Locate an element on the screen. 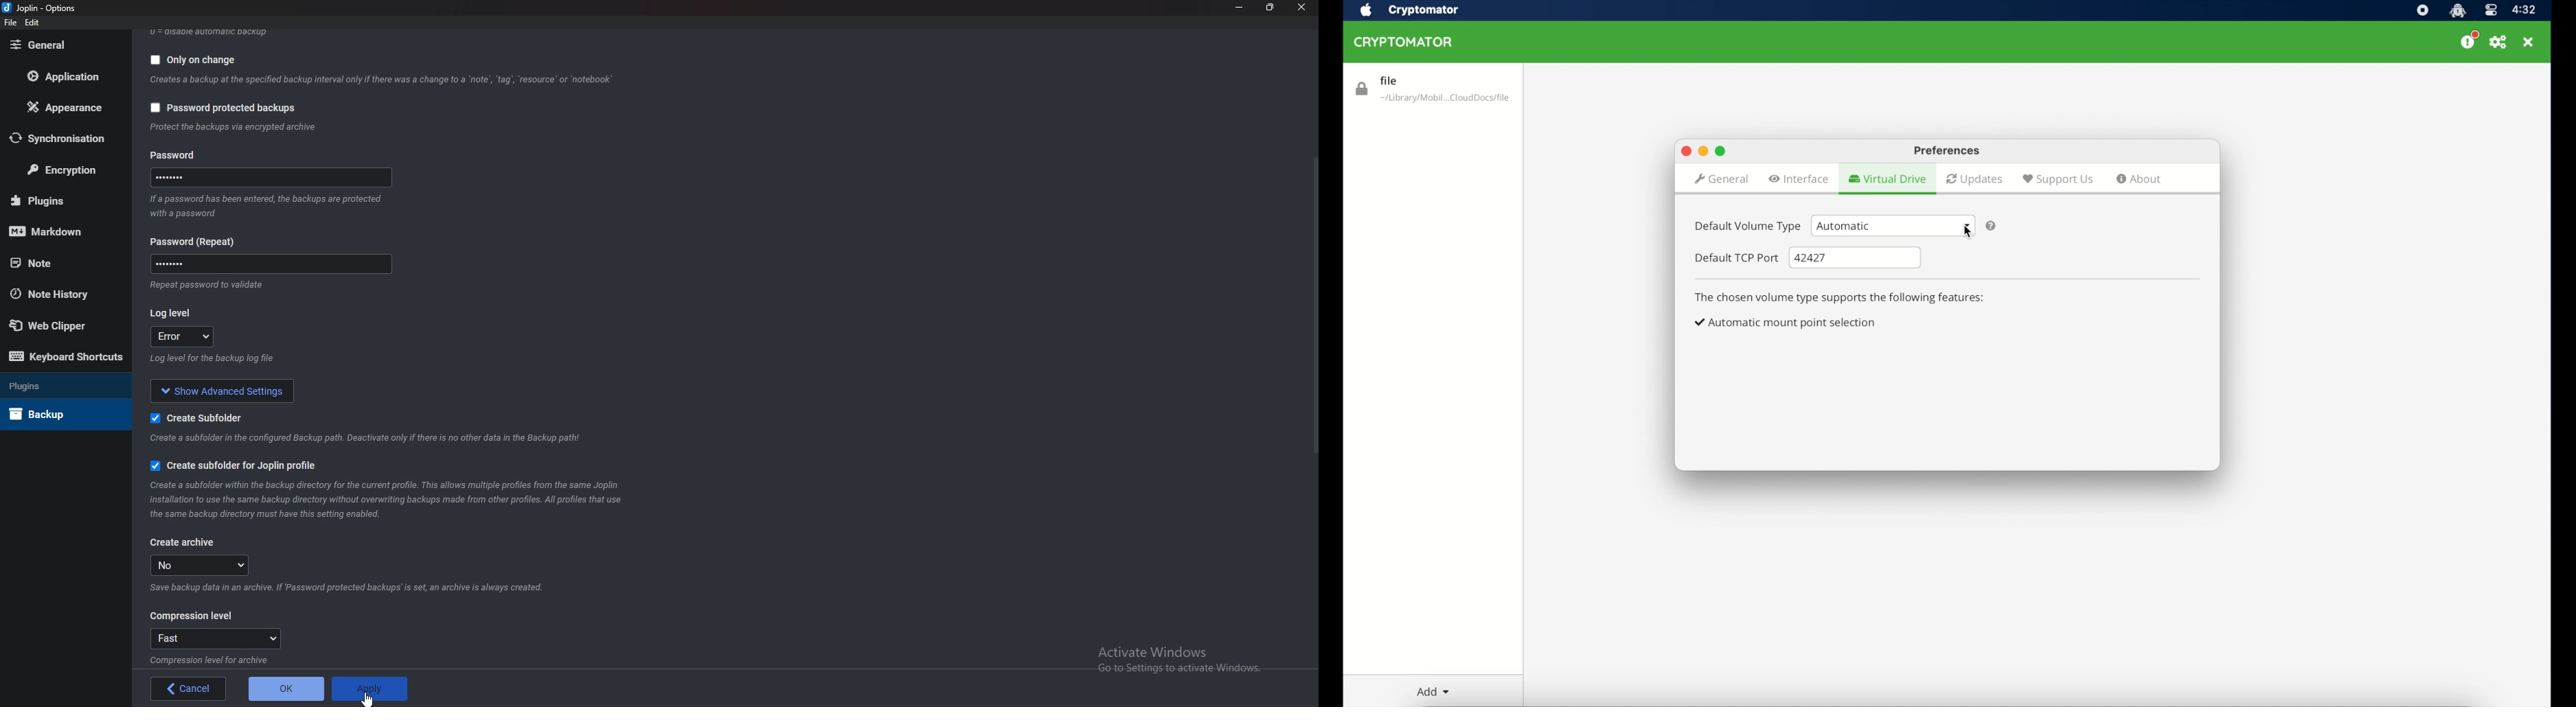  default tcp port is located at coordinates (1737, 258).